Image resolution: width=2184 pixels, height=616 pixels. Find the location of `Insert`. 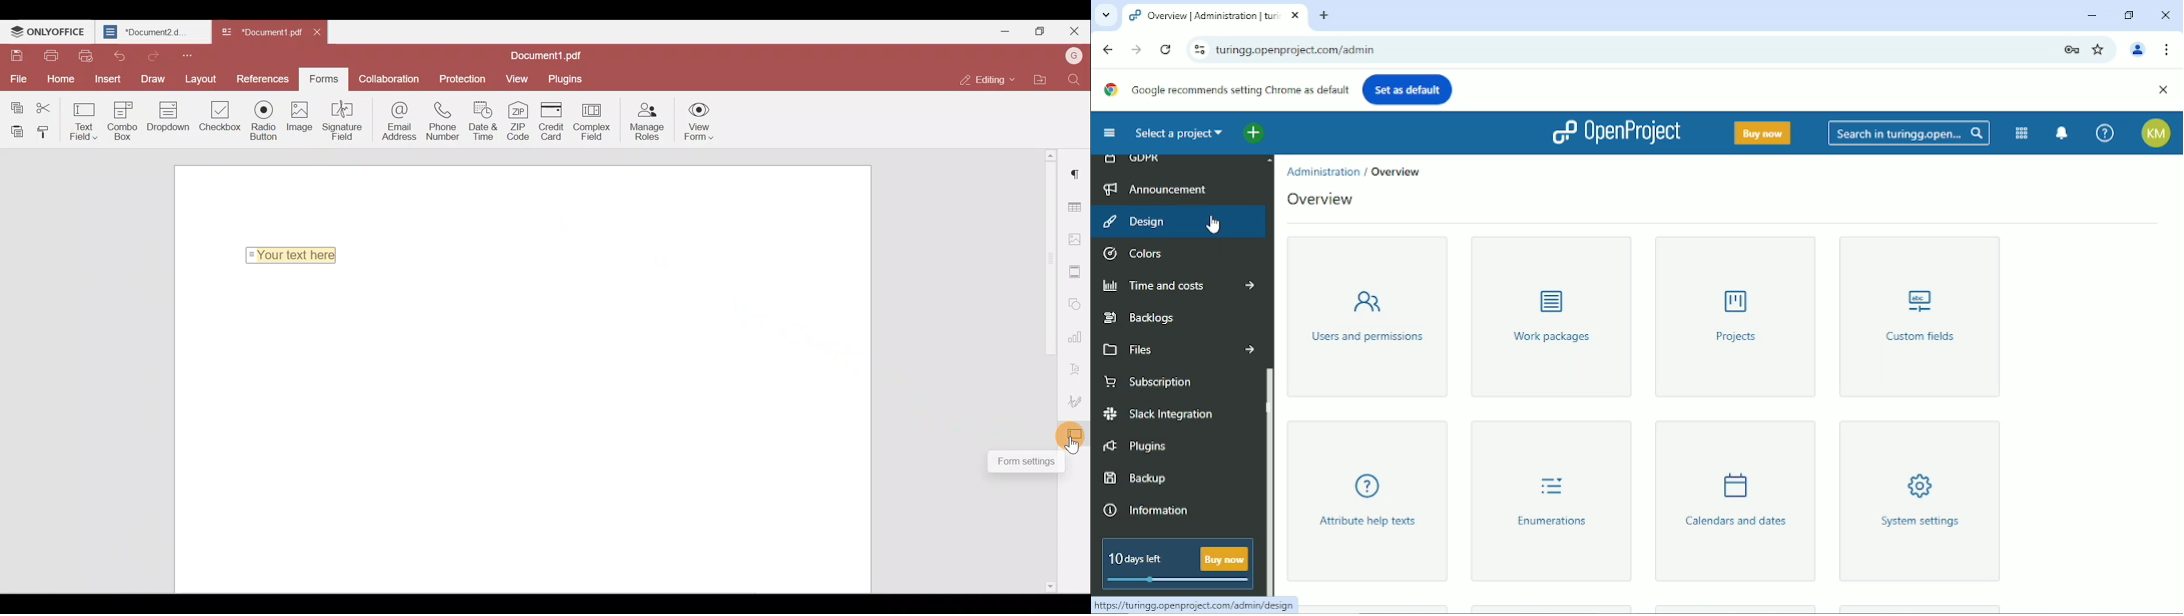

Insert is located at coordinates (106, 78).